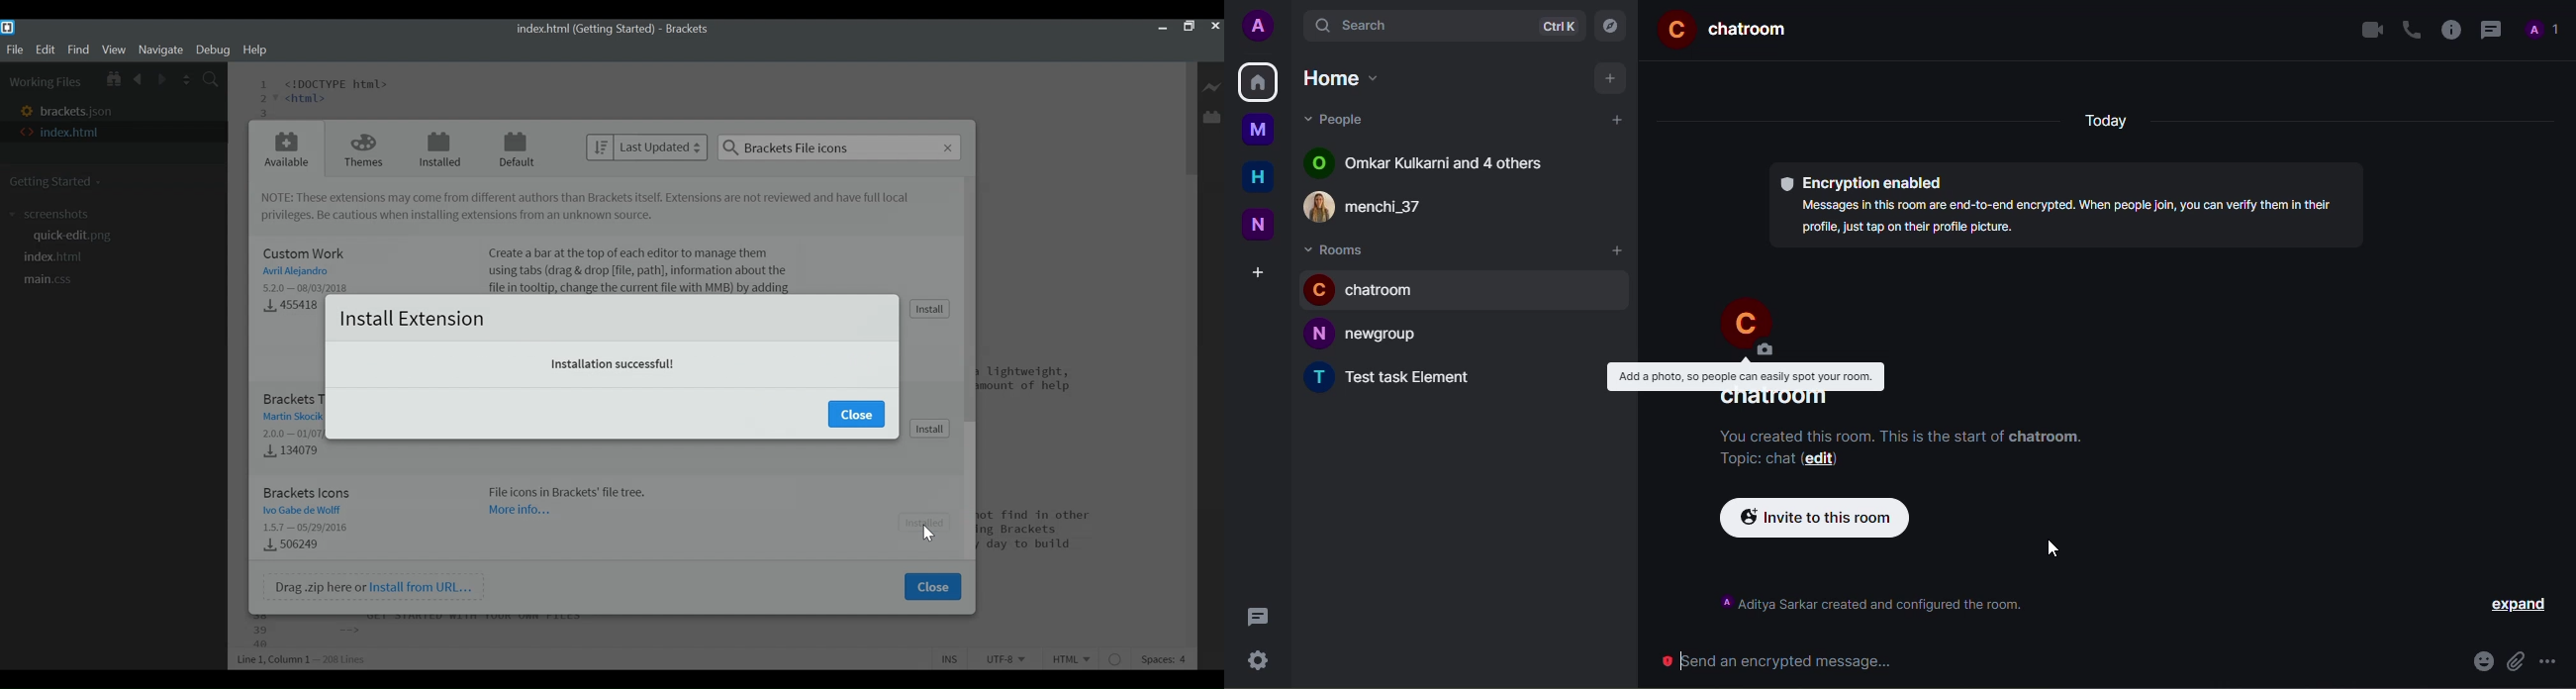 The height and width of the screenshot is (700, 2576). What do you see at coordinates (139, 79) in the screenshot?
I see `Navigate Backward` at bounding box center [139, 79].